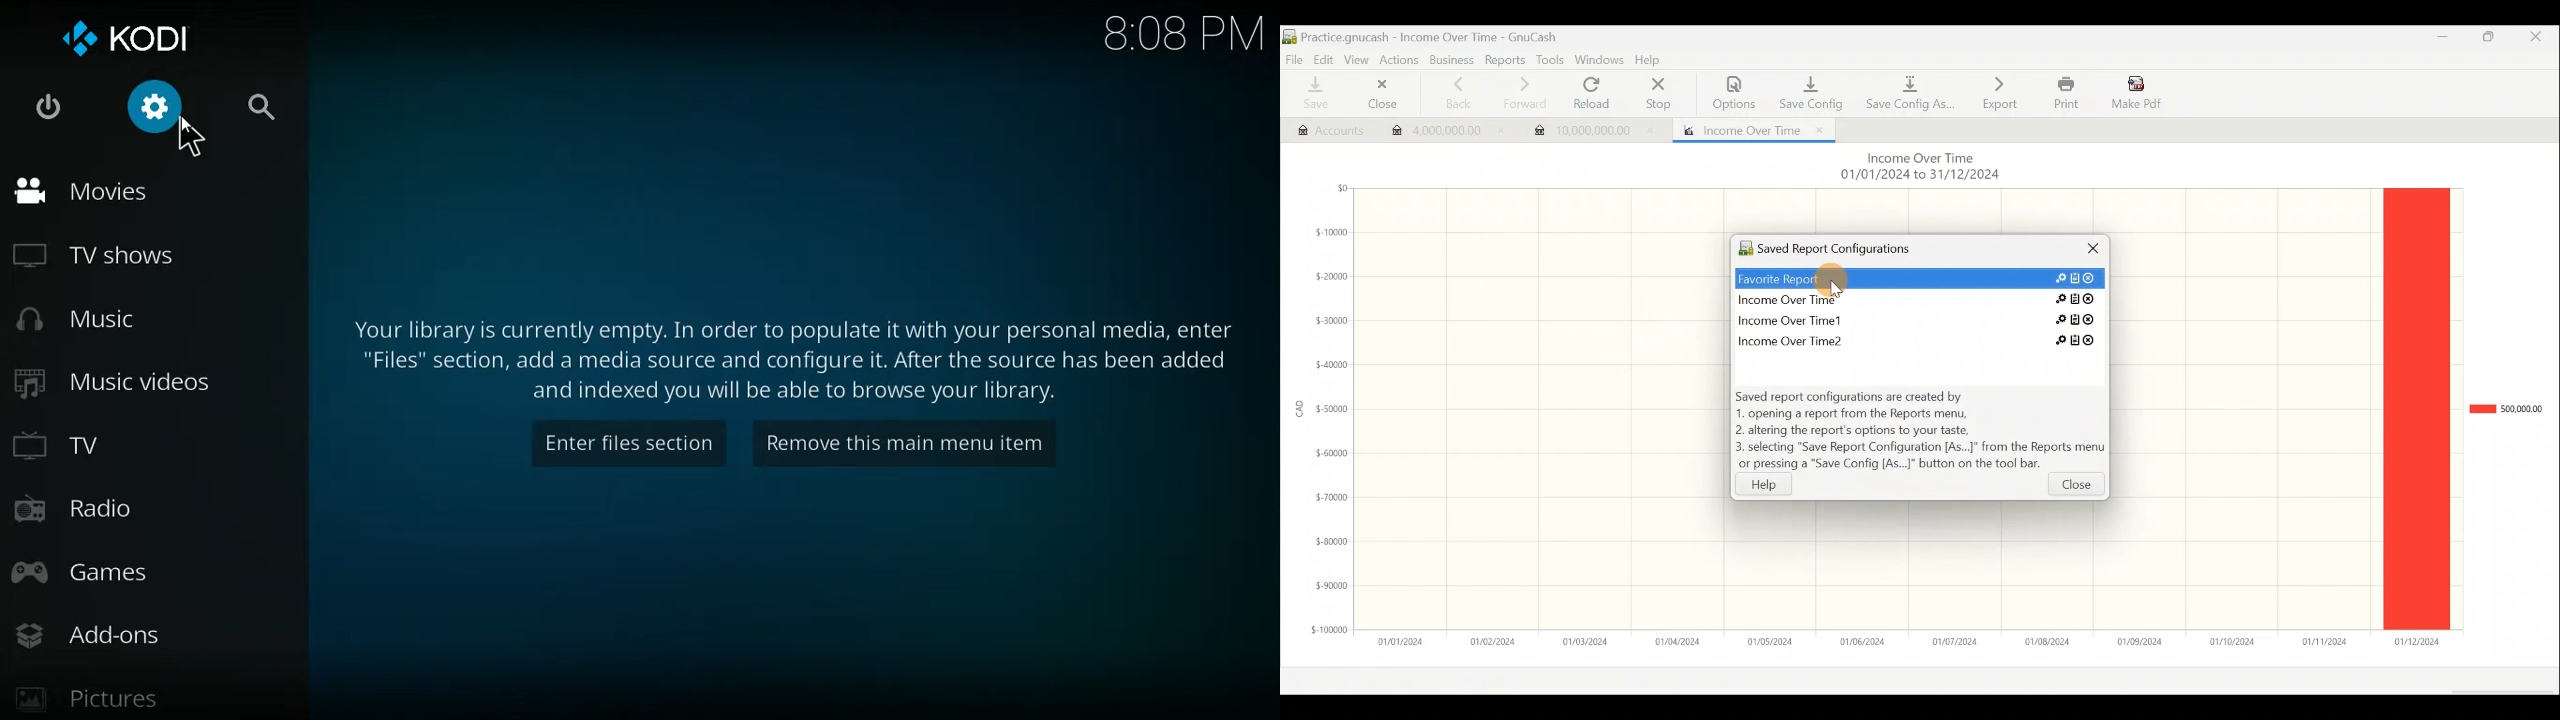  Describe the element at coordinates (902, 445) in the screenshot. I see `remove this main menu item` at that location.